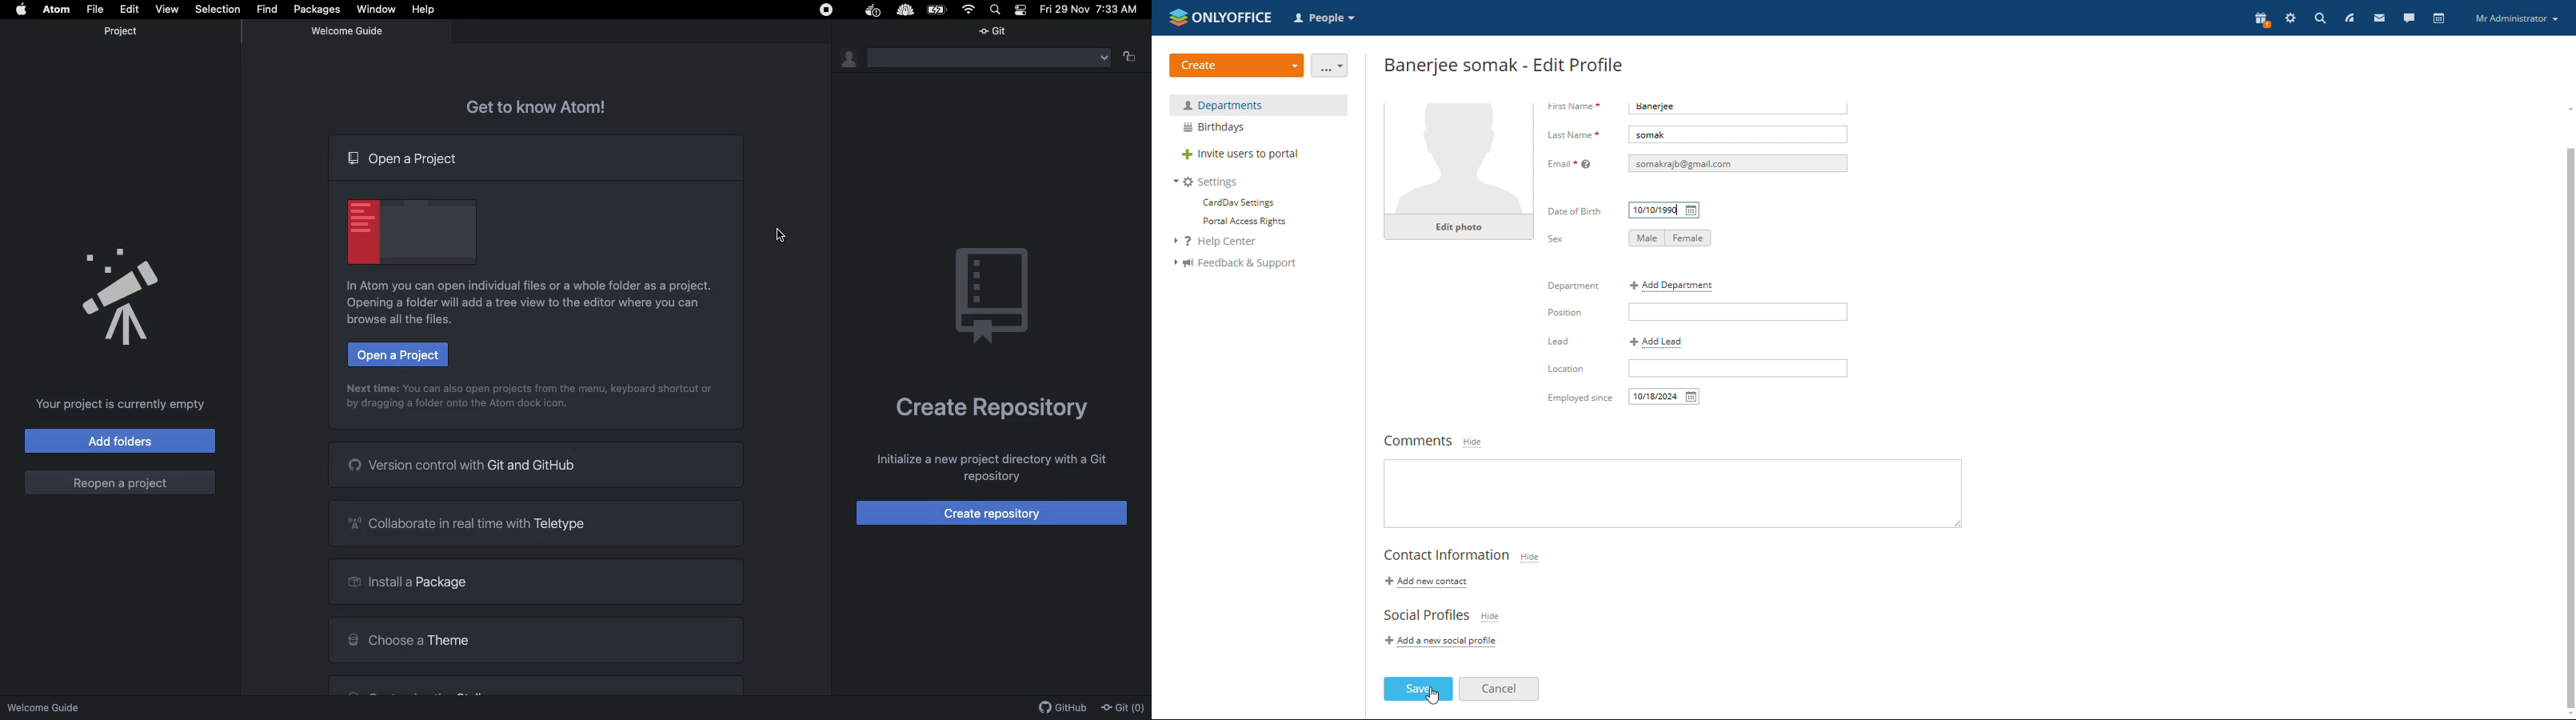 The image size is (2576, 728). What do you see at coordinates (533, 303) in the screenshot?
I see `In Atom you can open individual files or a whole folder as a project.
Opening a folder will add a tree view to the editor where you can
browse all the files.` at bounding box center [533, 303].